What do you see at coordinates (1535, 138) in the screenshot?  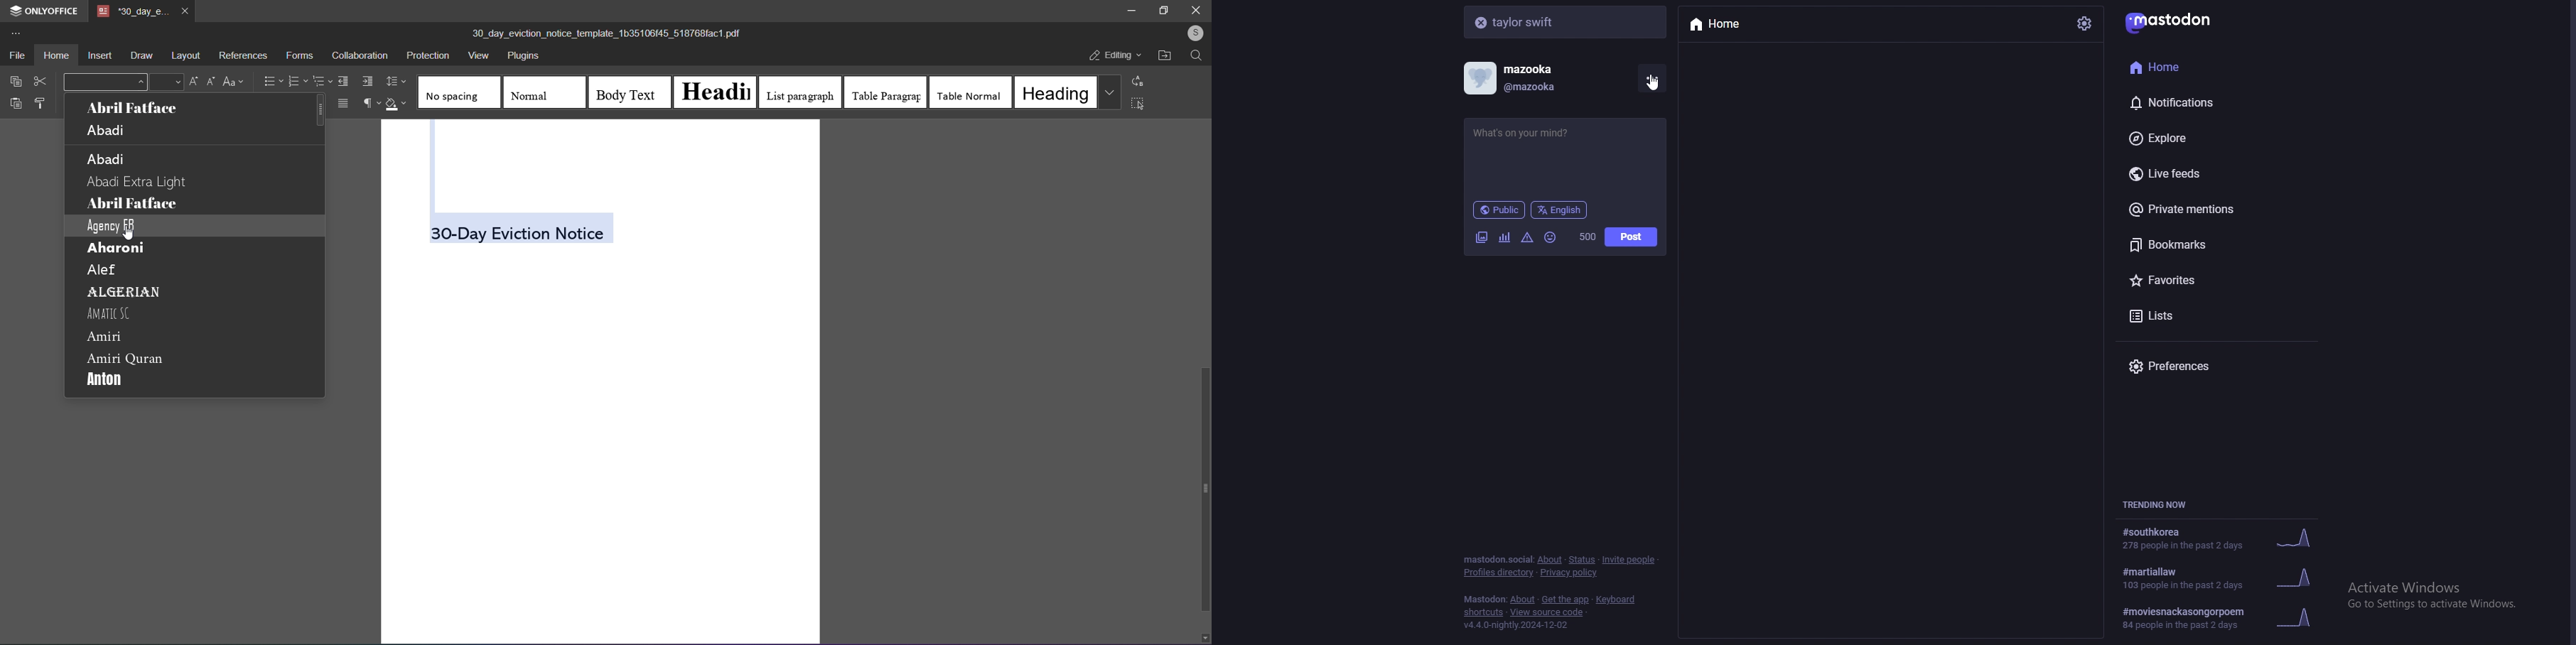 I see `status` at bounding box center [1535, 138].